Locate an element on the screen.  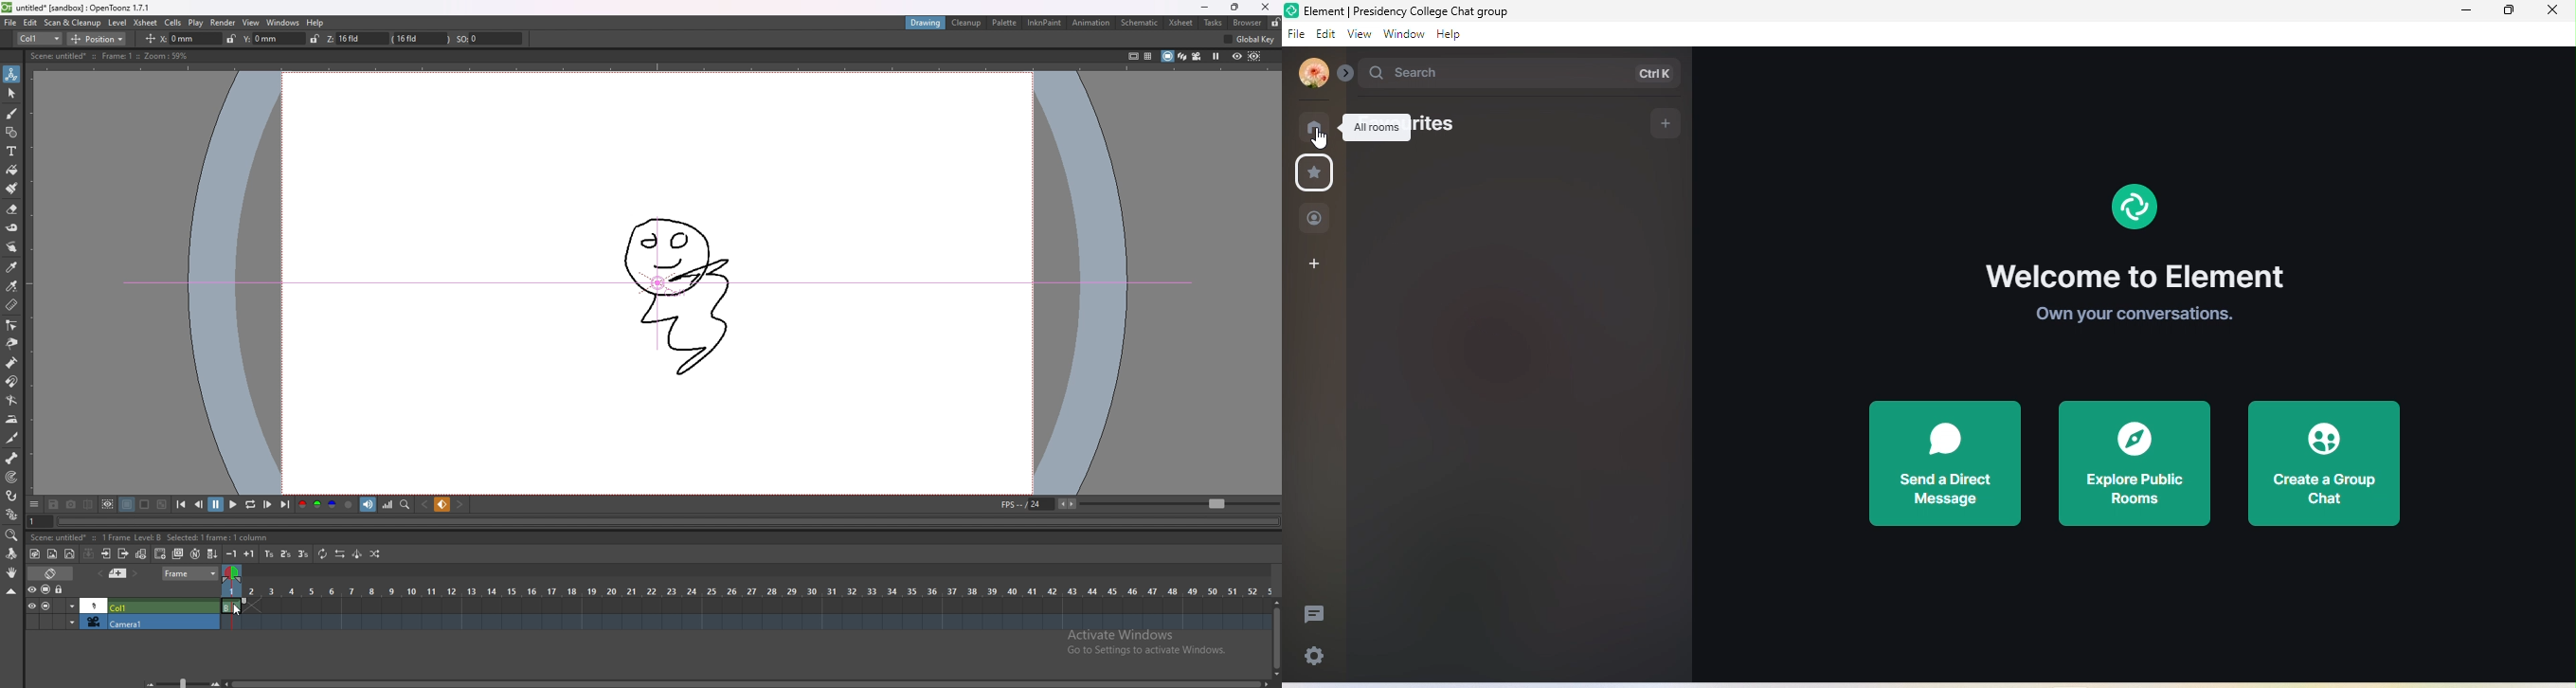
magnet is located at coordinates (11, 382).